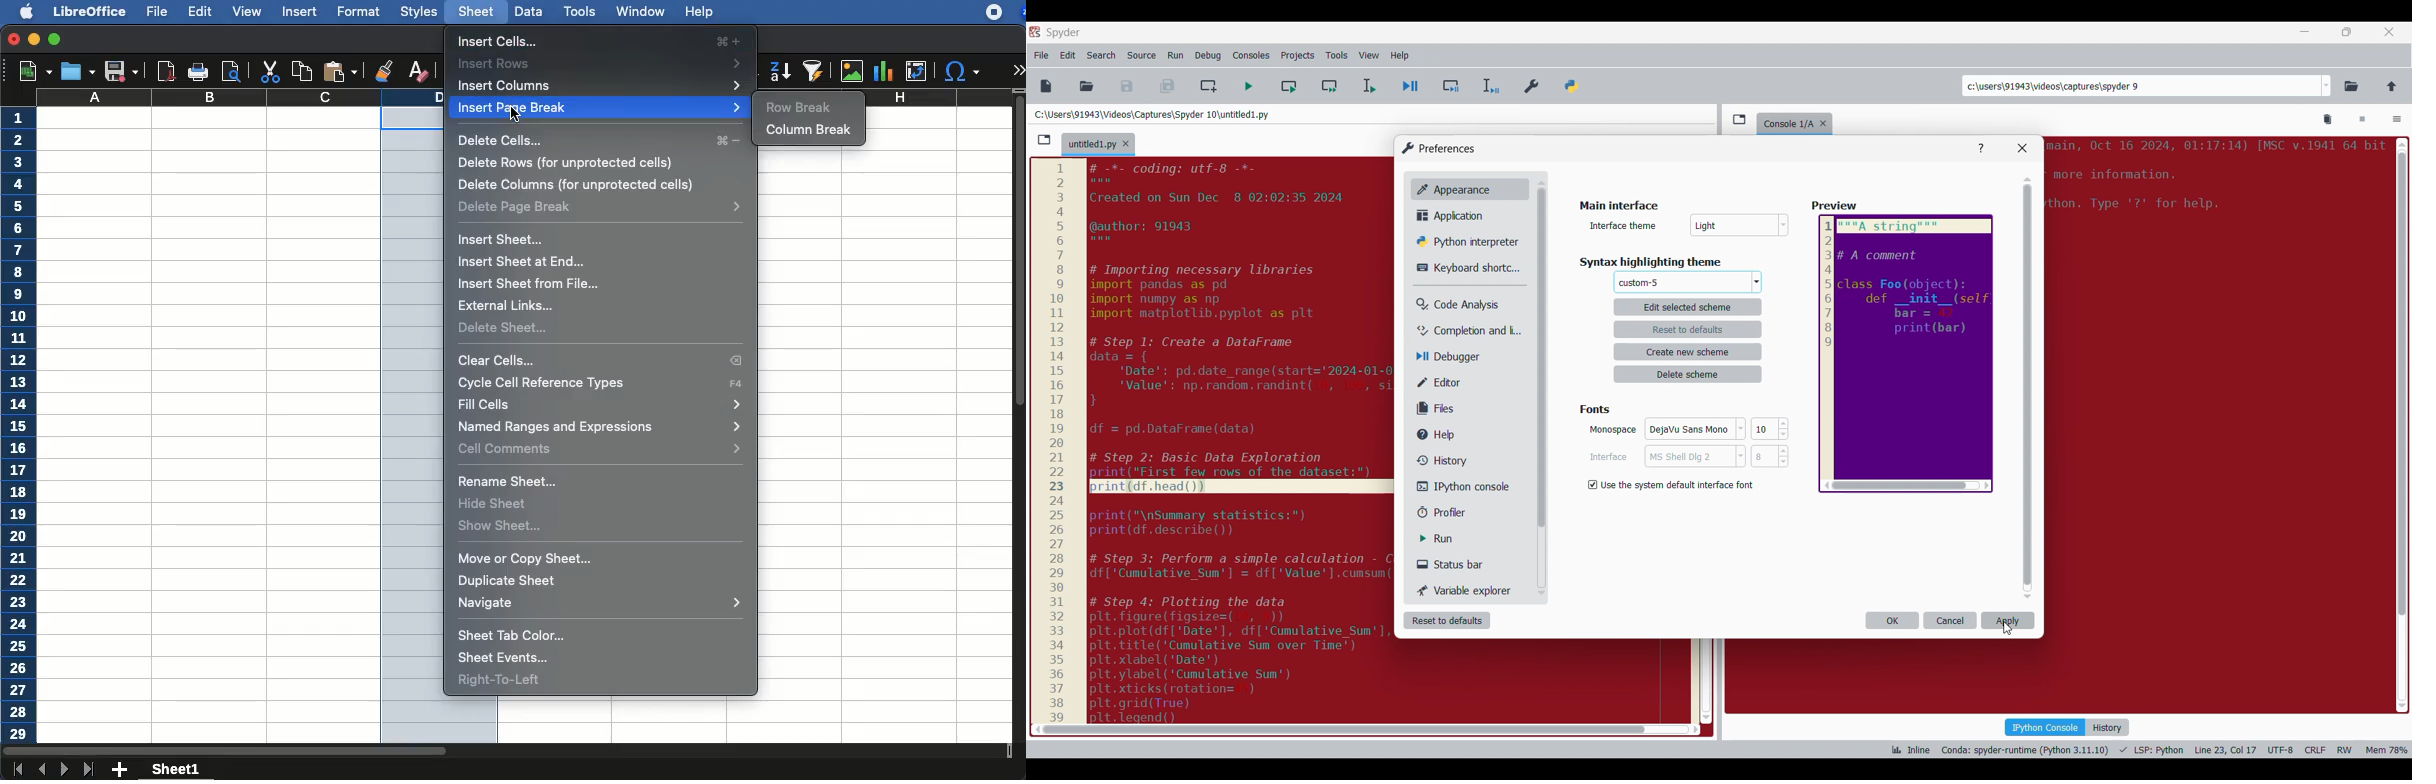 This screenshot has height=784, width=2436. Describe the element at coordinates (159, 12) in the screenshot. I see `file` at that location.